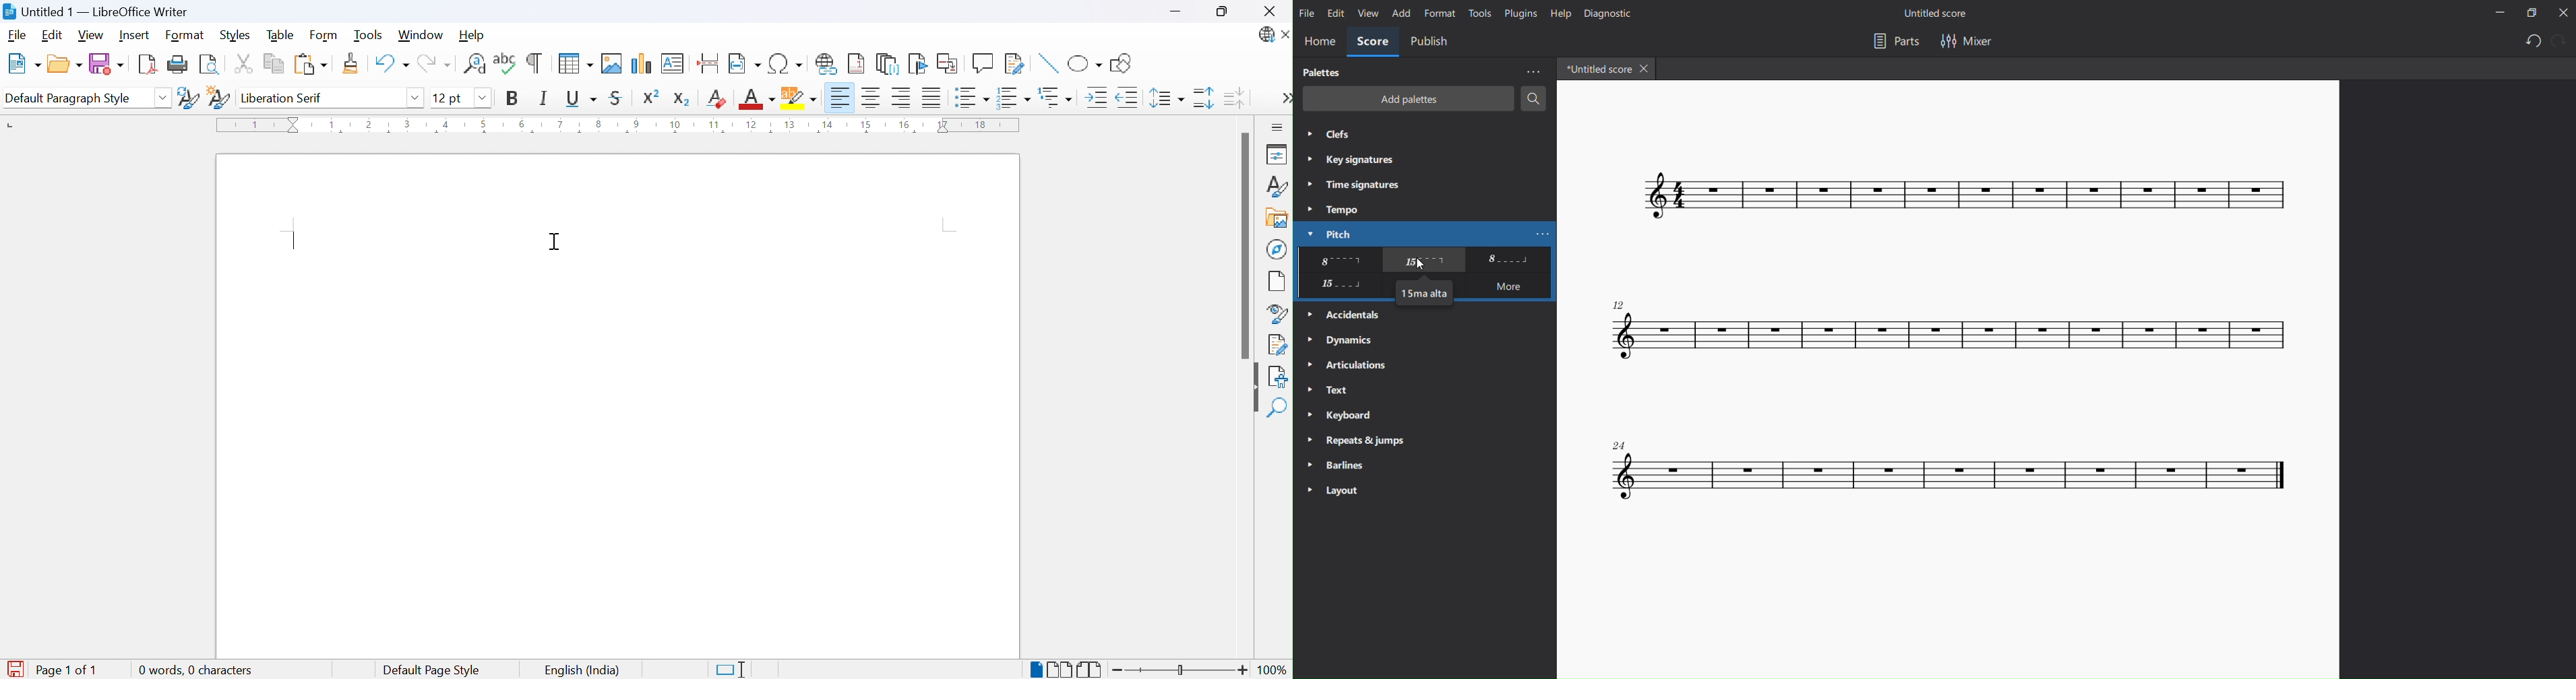 Image resolution: width=2576 pixels, height=700 pixels. I want to click on search, so click(1534, 99).